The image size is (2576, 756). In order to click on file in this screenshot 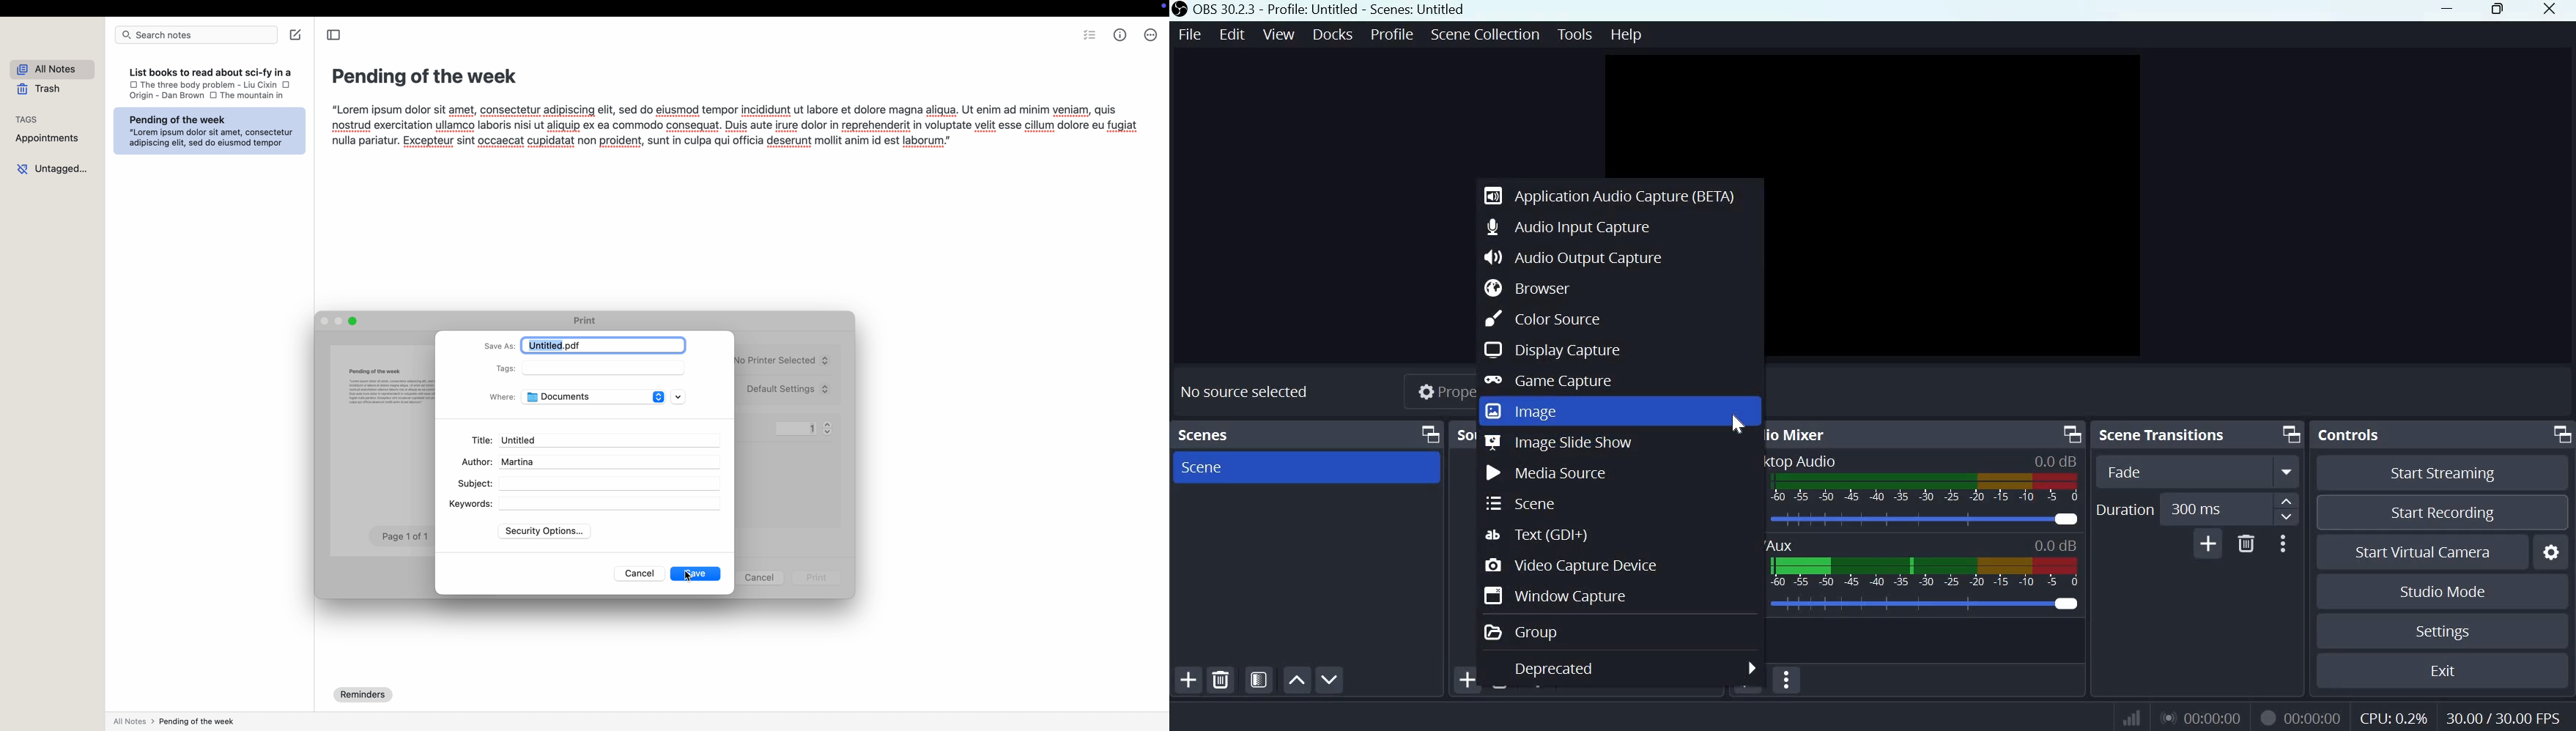, I will do `click(1191, 34)`.